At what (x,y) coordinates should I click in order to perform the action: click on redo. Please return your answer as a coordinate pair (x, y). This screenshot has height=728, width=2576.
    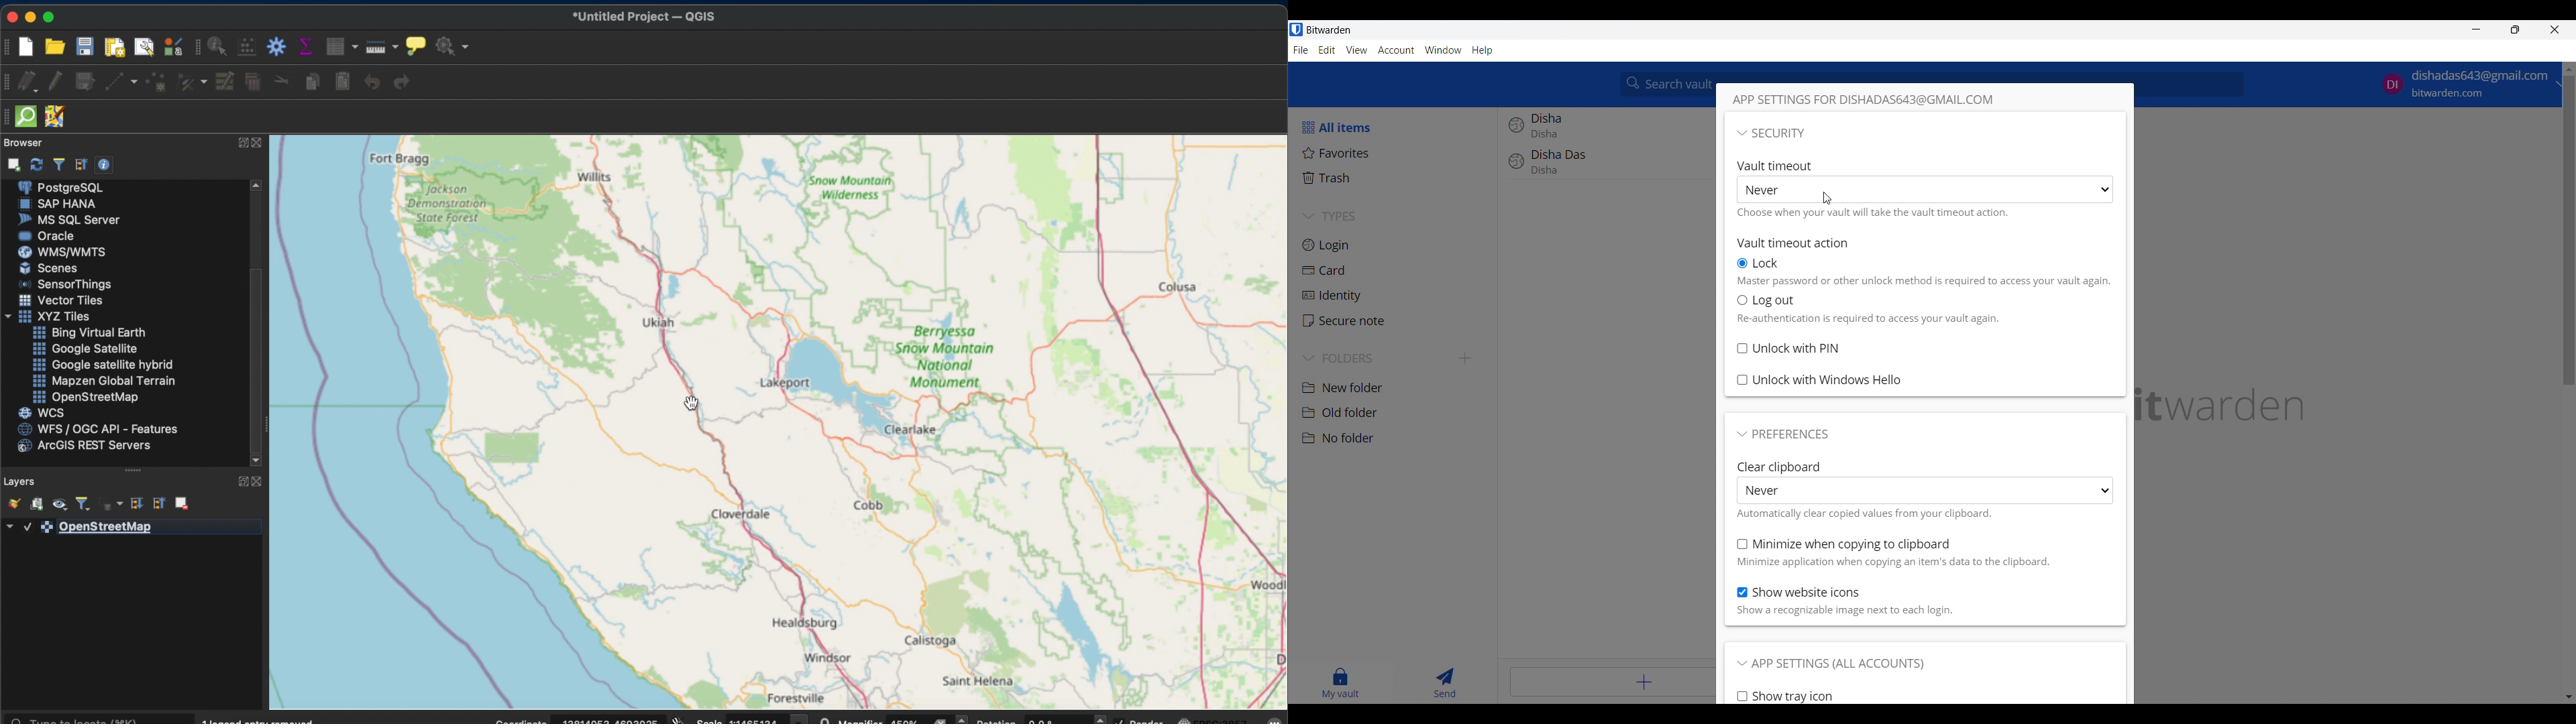
    Looking at the image, I should click on (401, 81).